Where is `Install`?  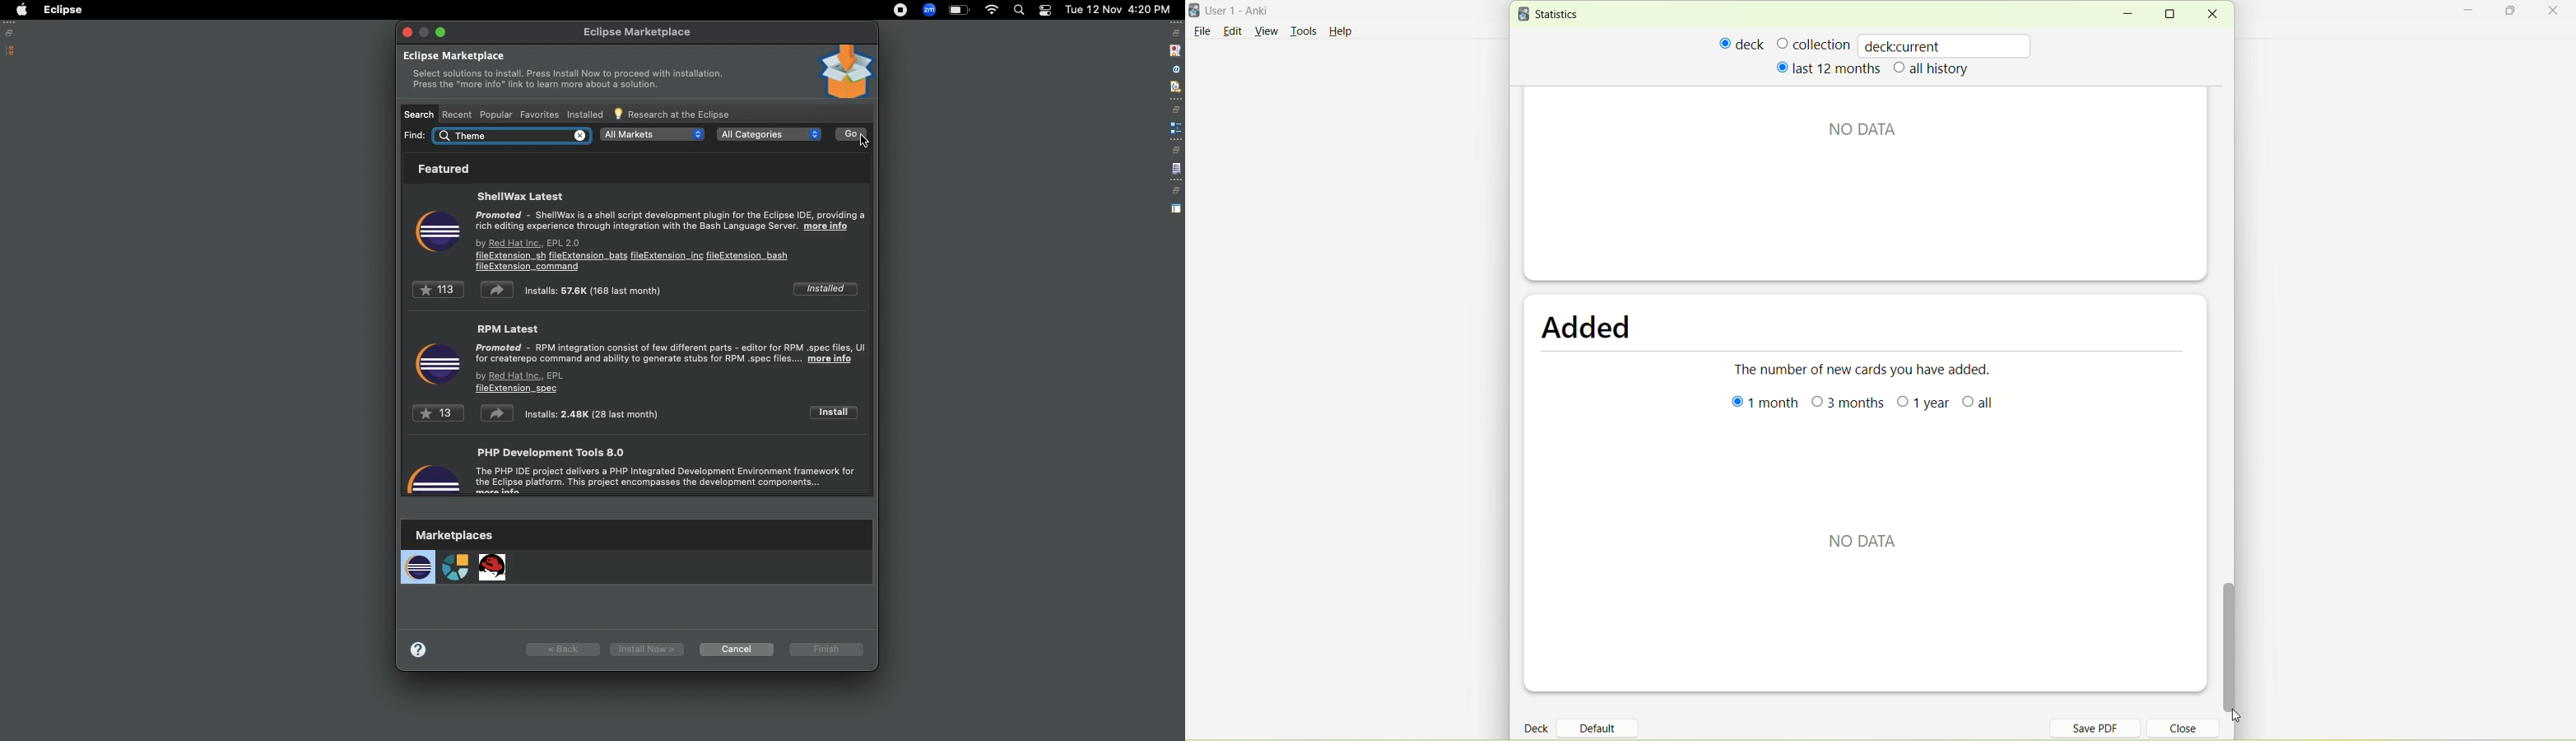 Install is located at coordinates (833, 412).